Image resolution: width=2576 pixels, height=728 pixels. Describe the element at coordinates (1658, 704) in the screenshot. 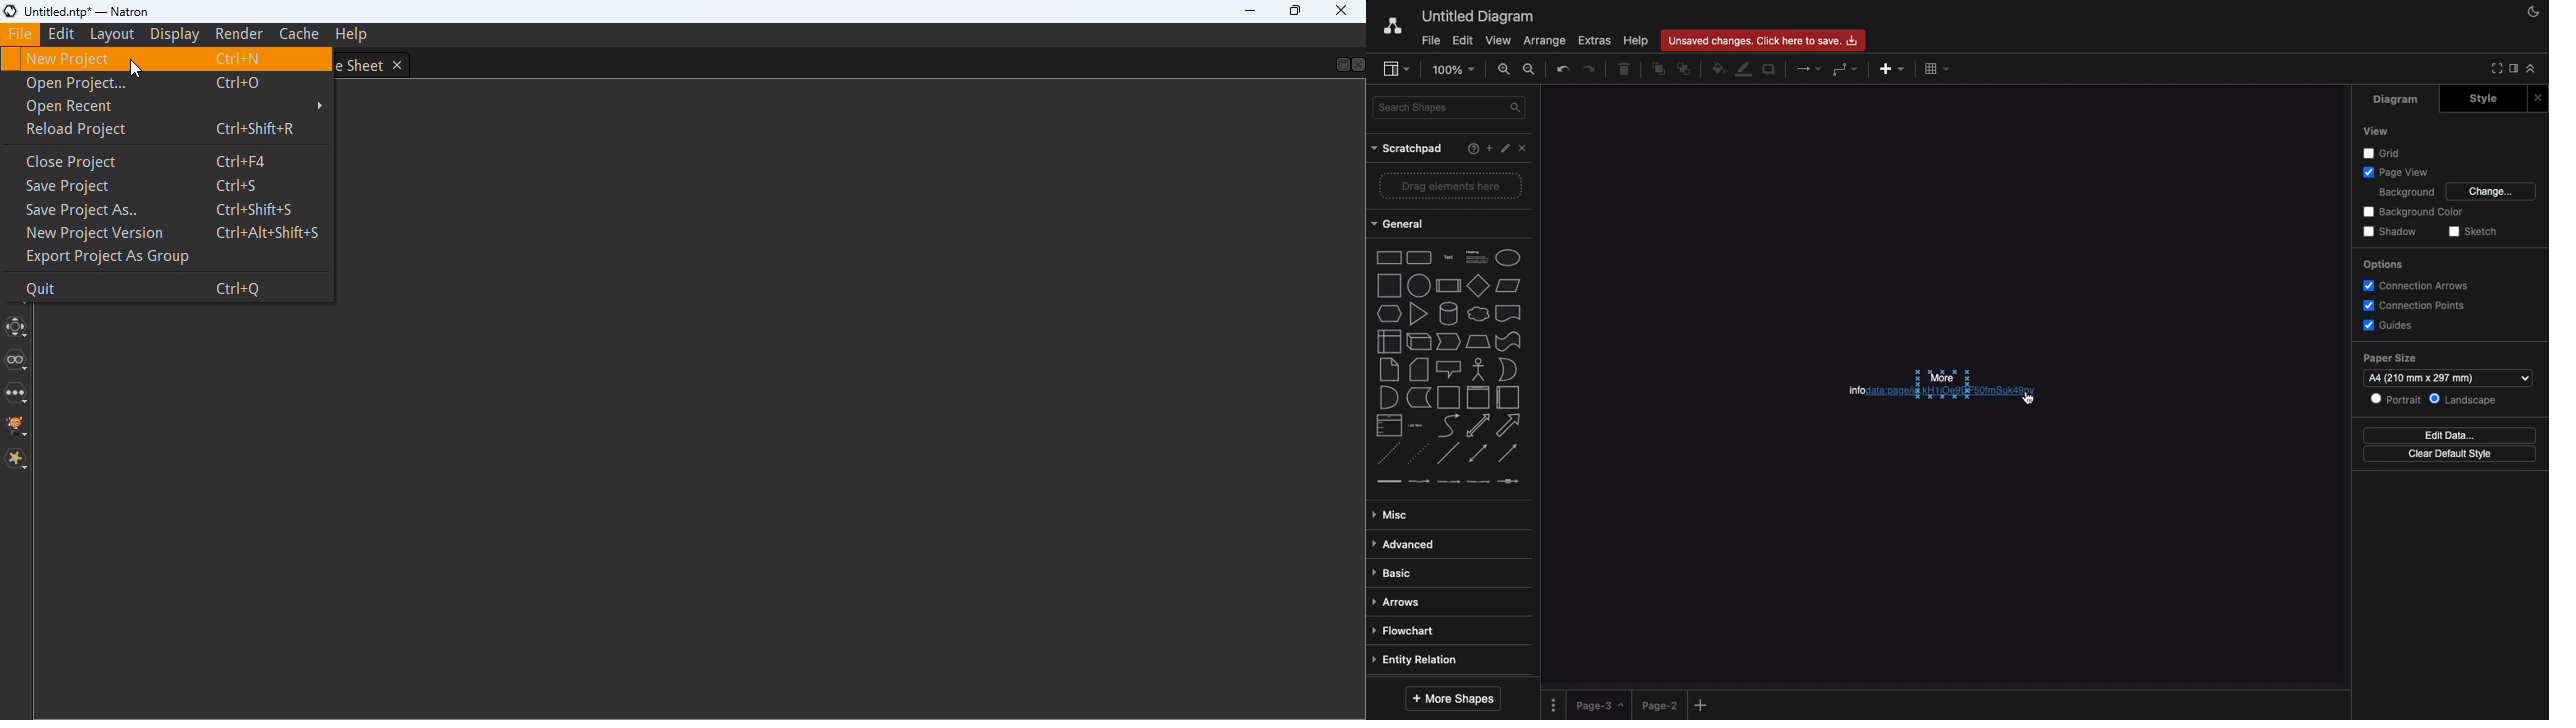

I see `Page 2` at that location.